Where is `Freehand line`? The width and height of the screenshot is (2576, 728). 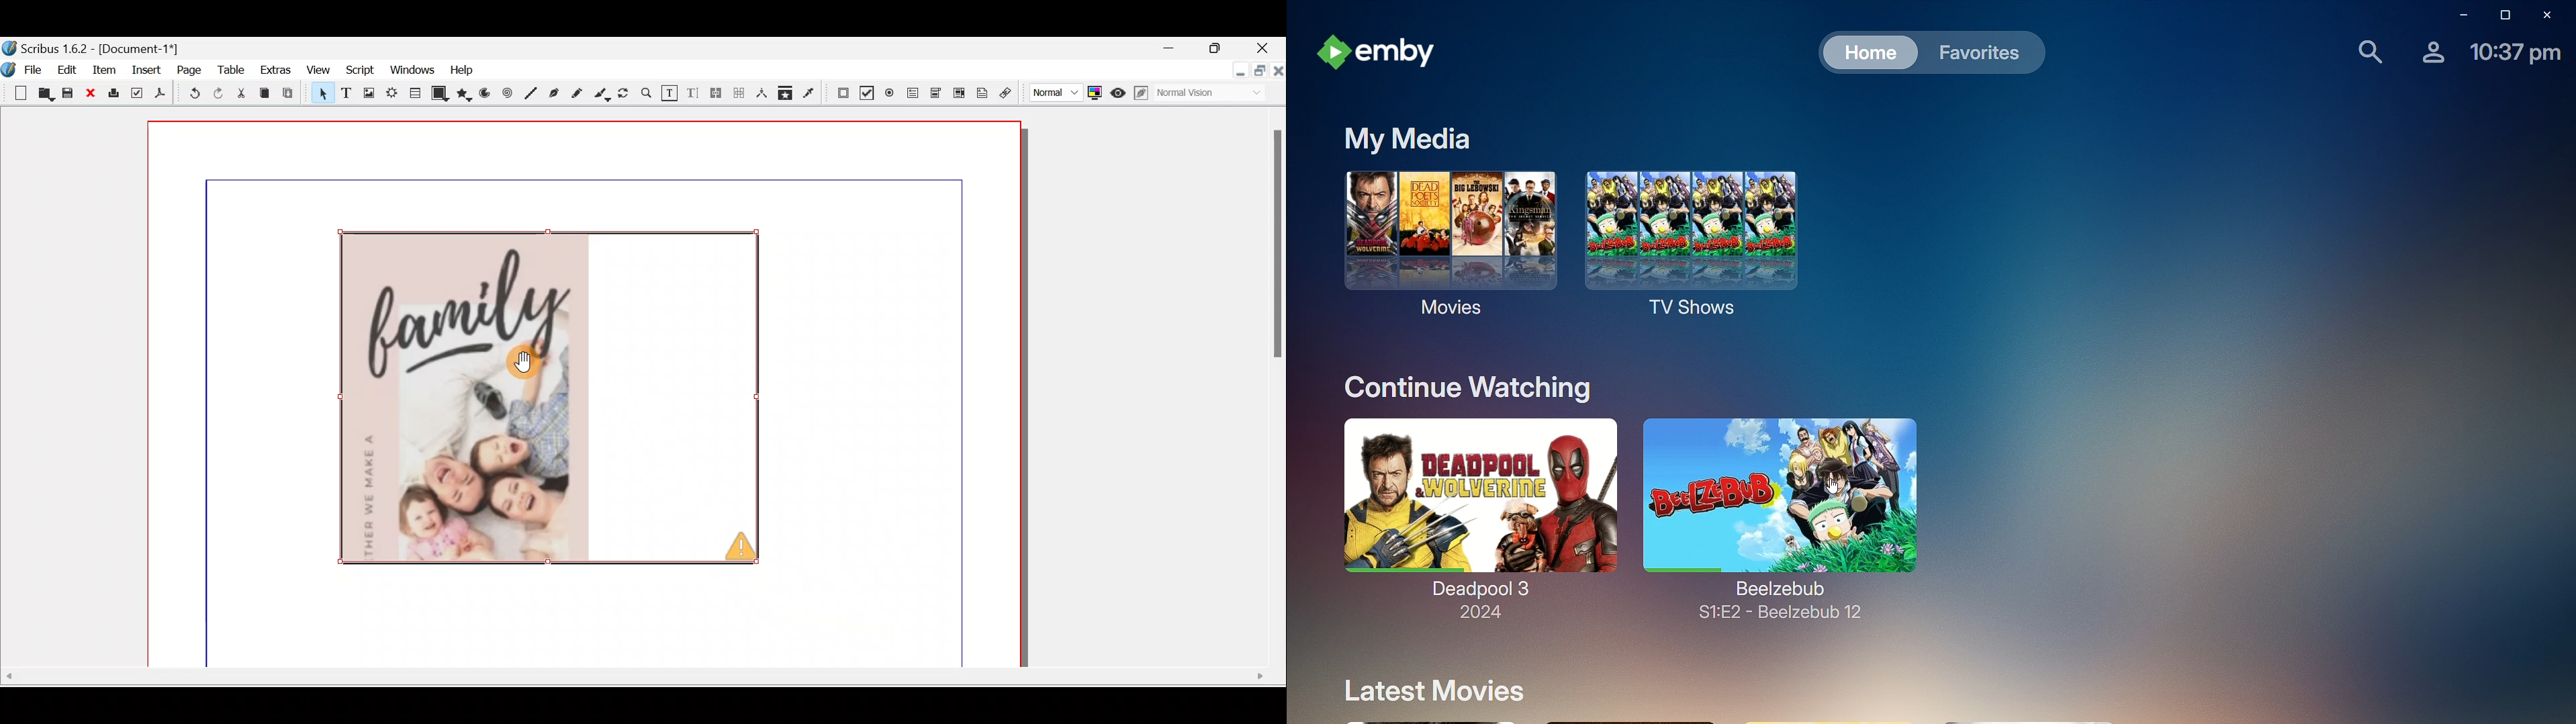 Freehand line is located at coordinates (576, 94).